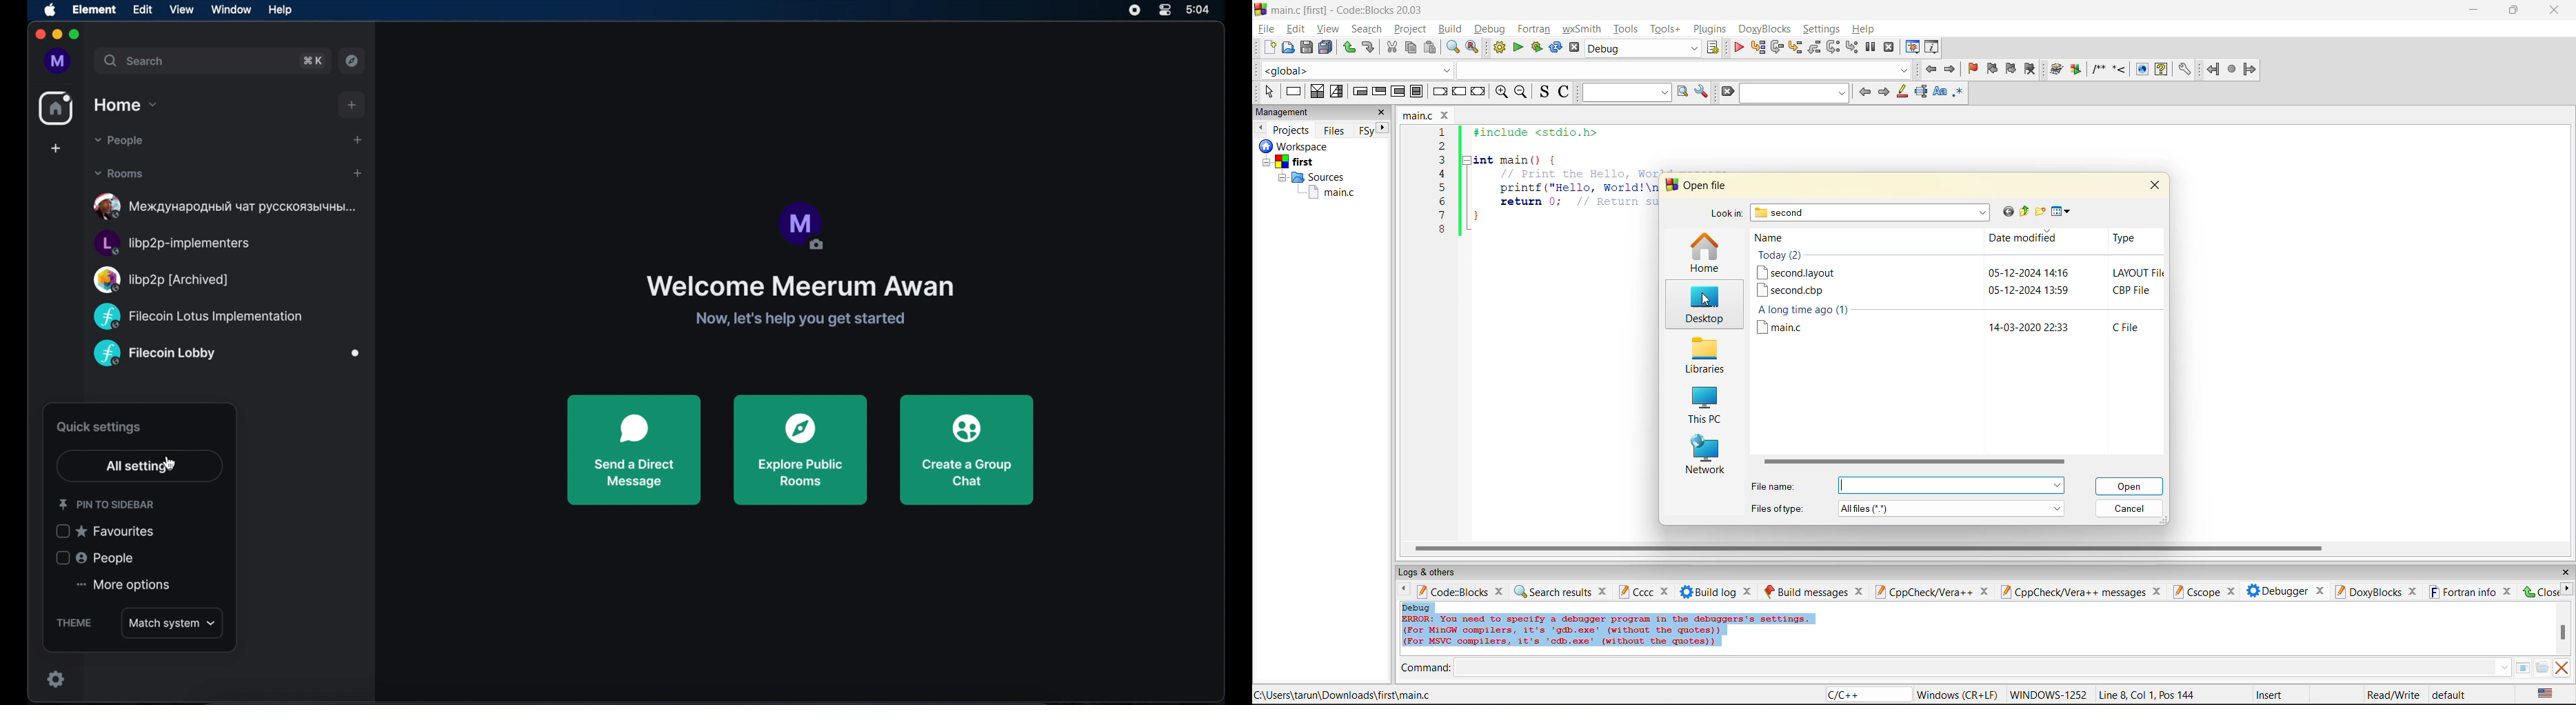  I want to click on 6, so click(1442, 201).